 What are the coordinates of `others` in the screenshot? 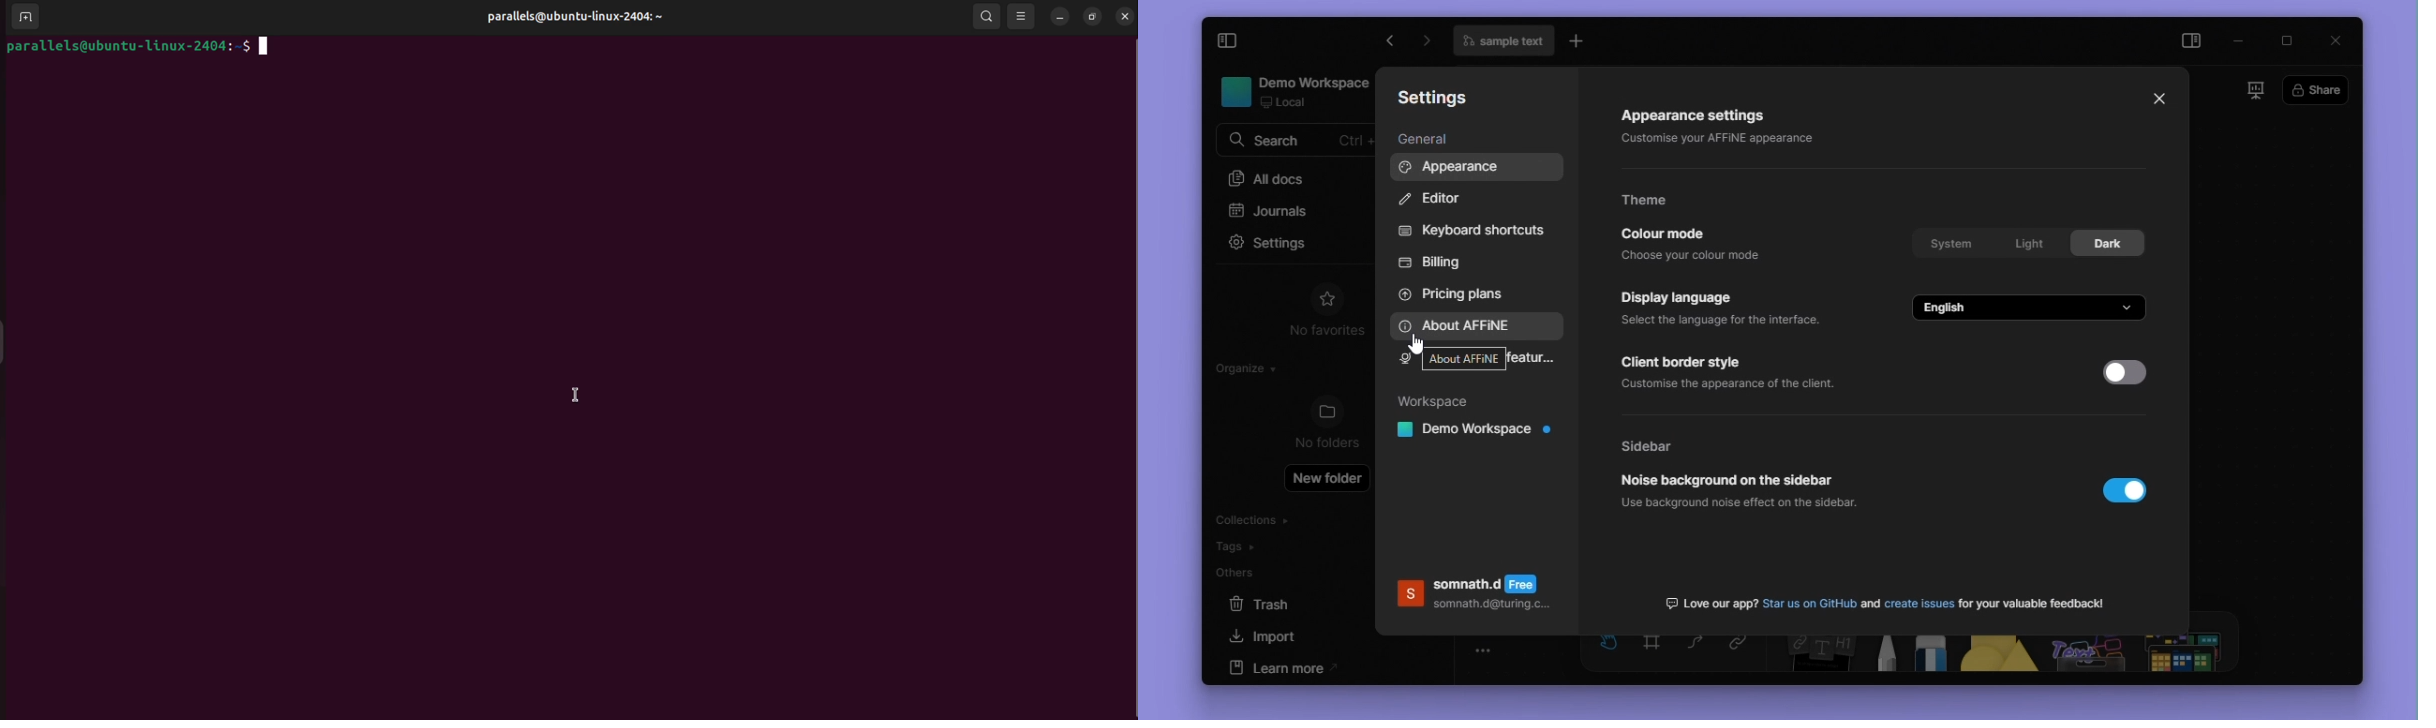 It's located at (2089, 653).